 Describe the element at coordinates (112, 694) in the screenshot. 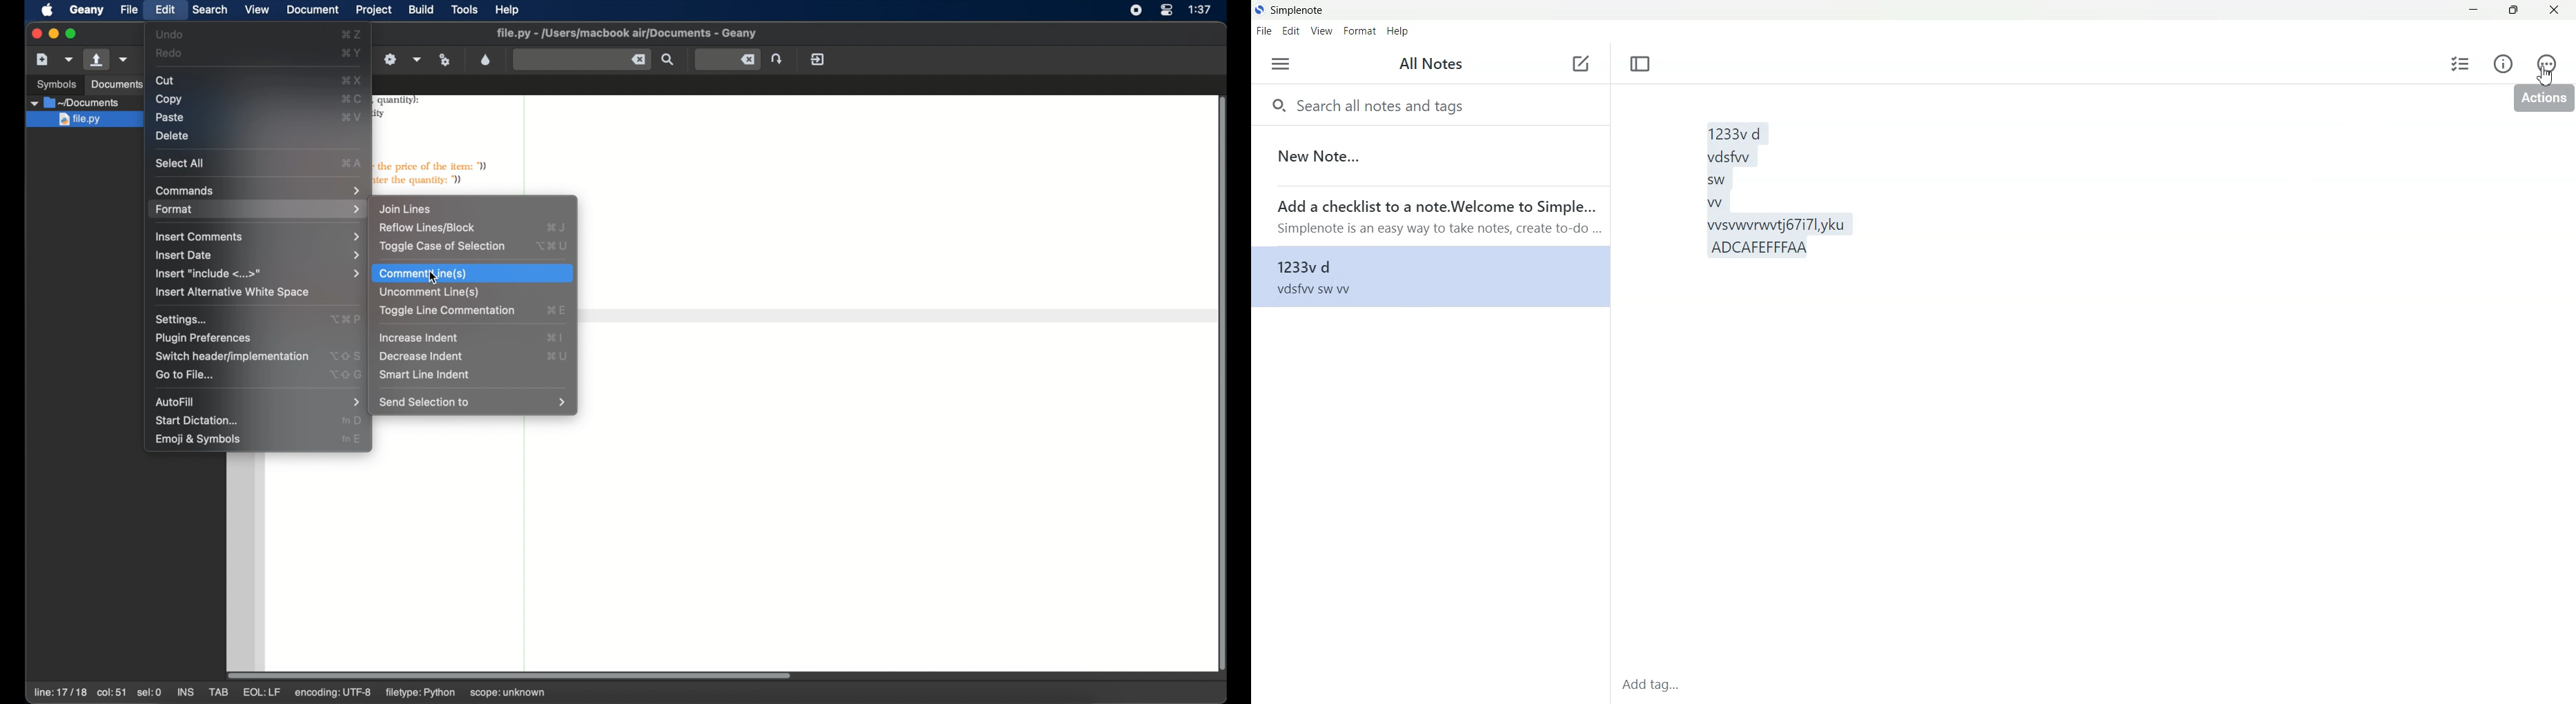

I see `col:51` at that location.